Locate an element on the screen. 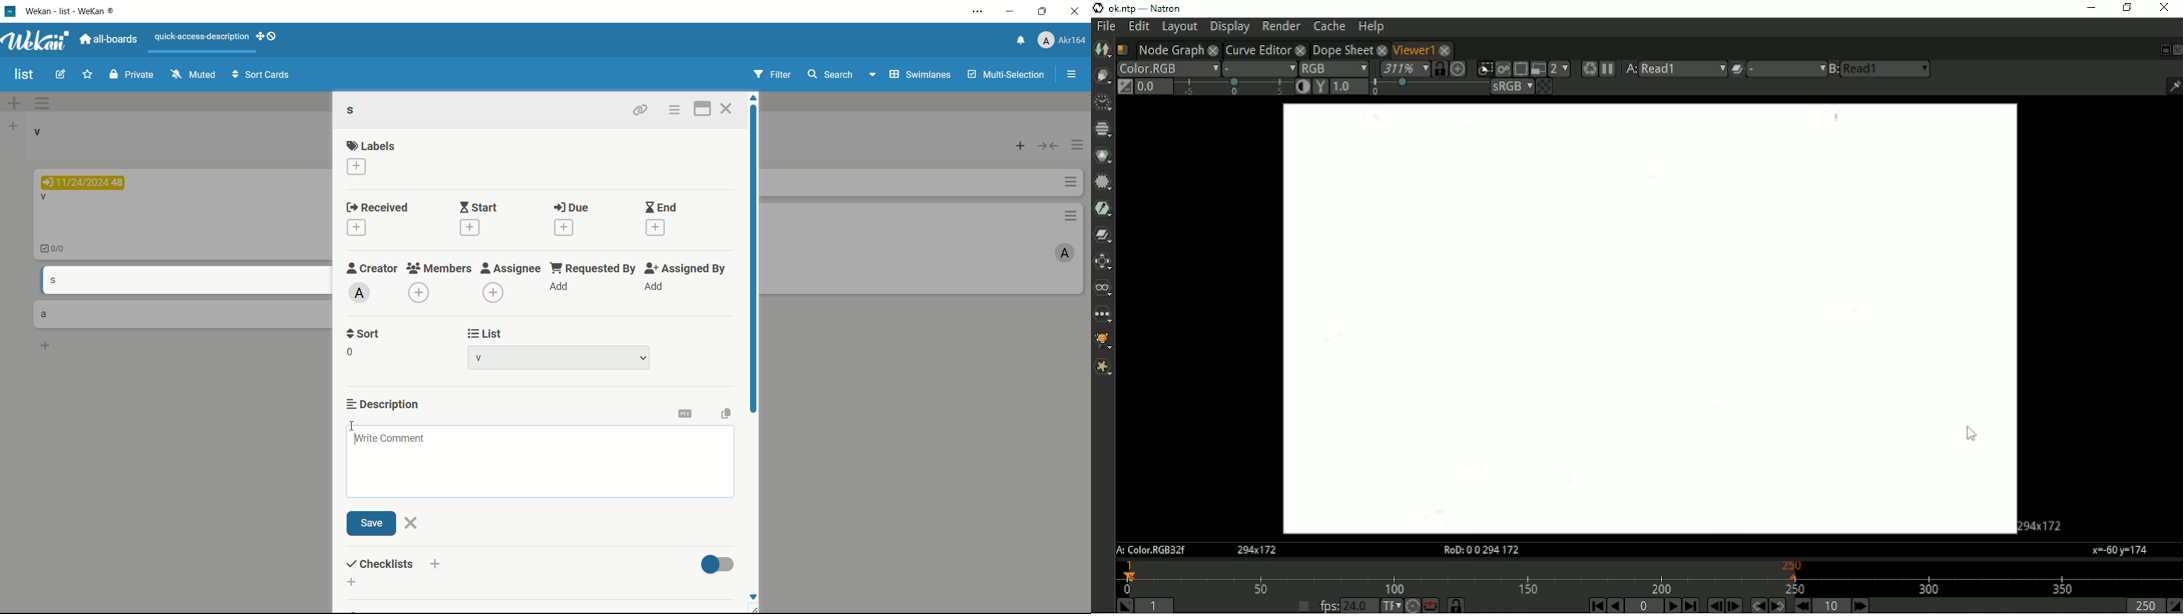 This screenshot has width=2184, height=616. all boards is located at coordinates (108, 39).